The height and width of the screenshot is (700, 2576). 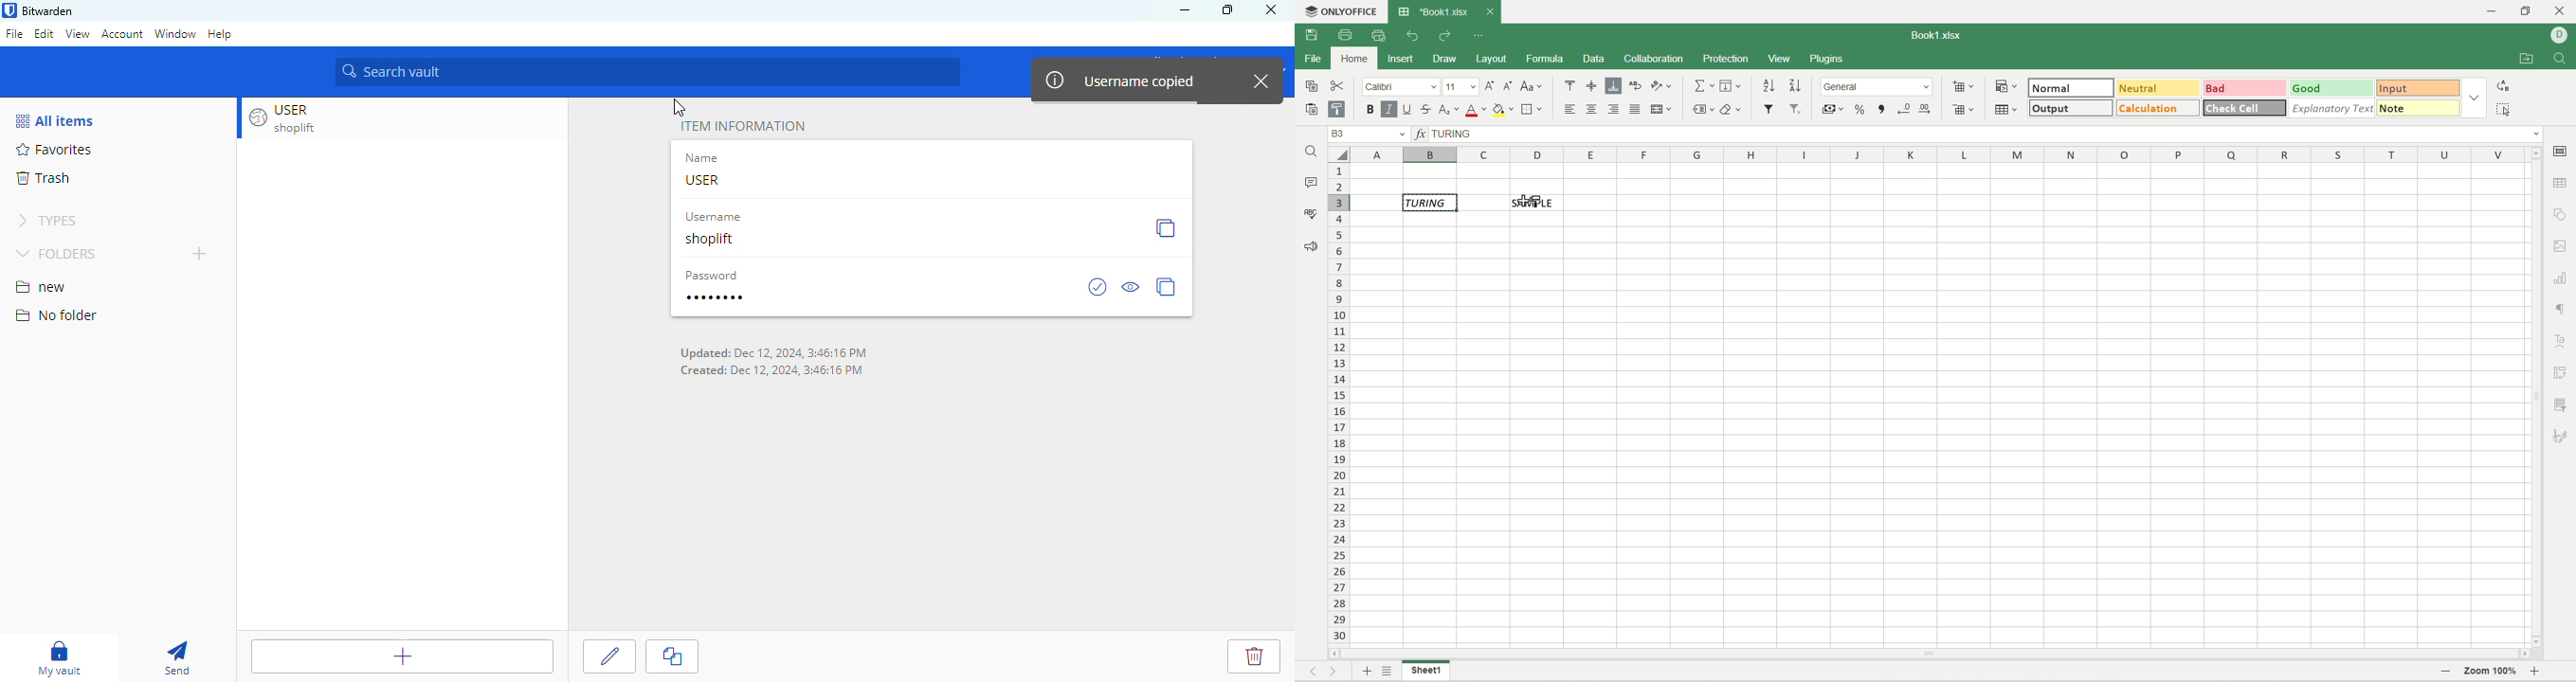 What do you see at coordinates (1354, 59) in the screenshot?
I see `home` at bounding box center [1354, 59].